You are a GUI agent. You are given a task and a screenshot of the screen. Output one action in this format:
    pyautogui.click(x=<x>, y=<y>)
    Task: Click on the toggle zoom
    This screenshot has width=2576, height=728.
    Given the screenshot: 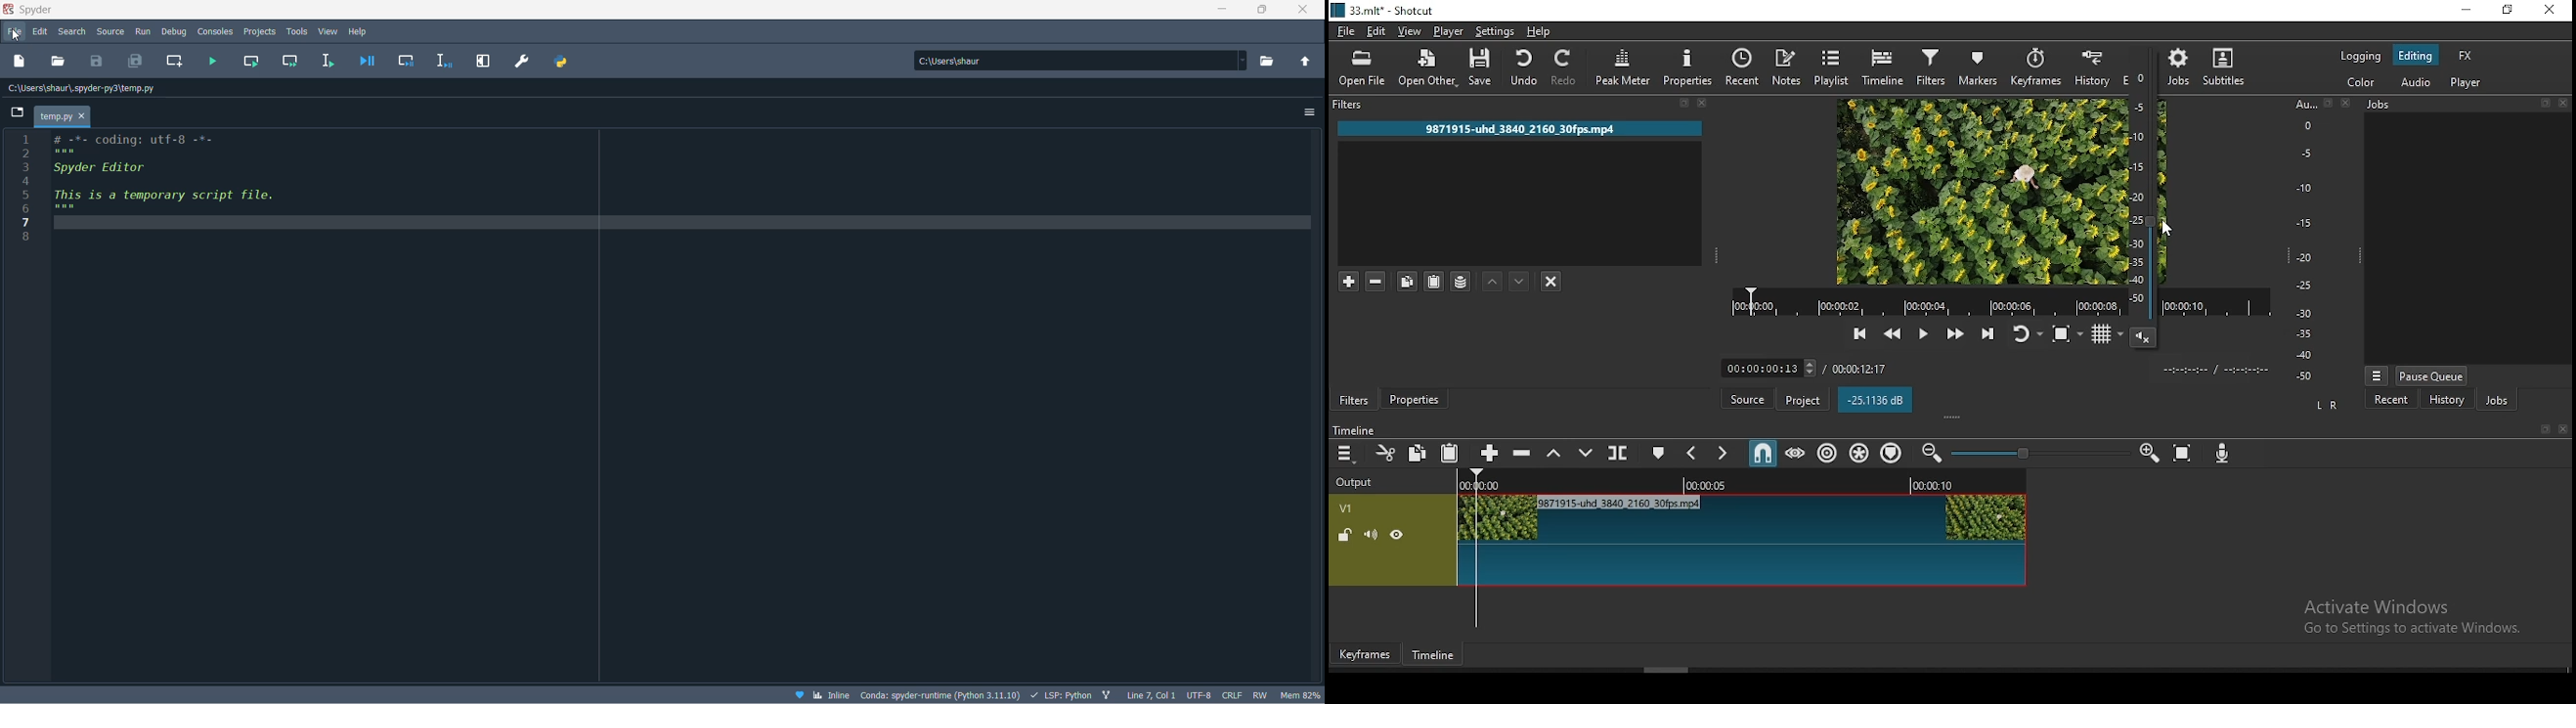 What is the action you would take?
    pyautogui.click(x=2066, y=336)
    